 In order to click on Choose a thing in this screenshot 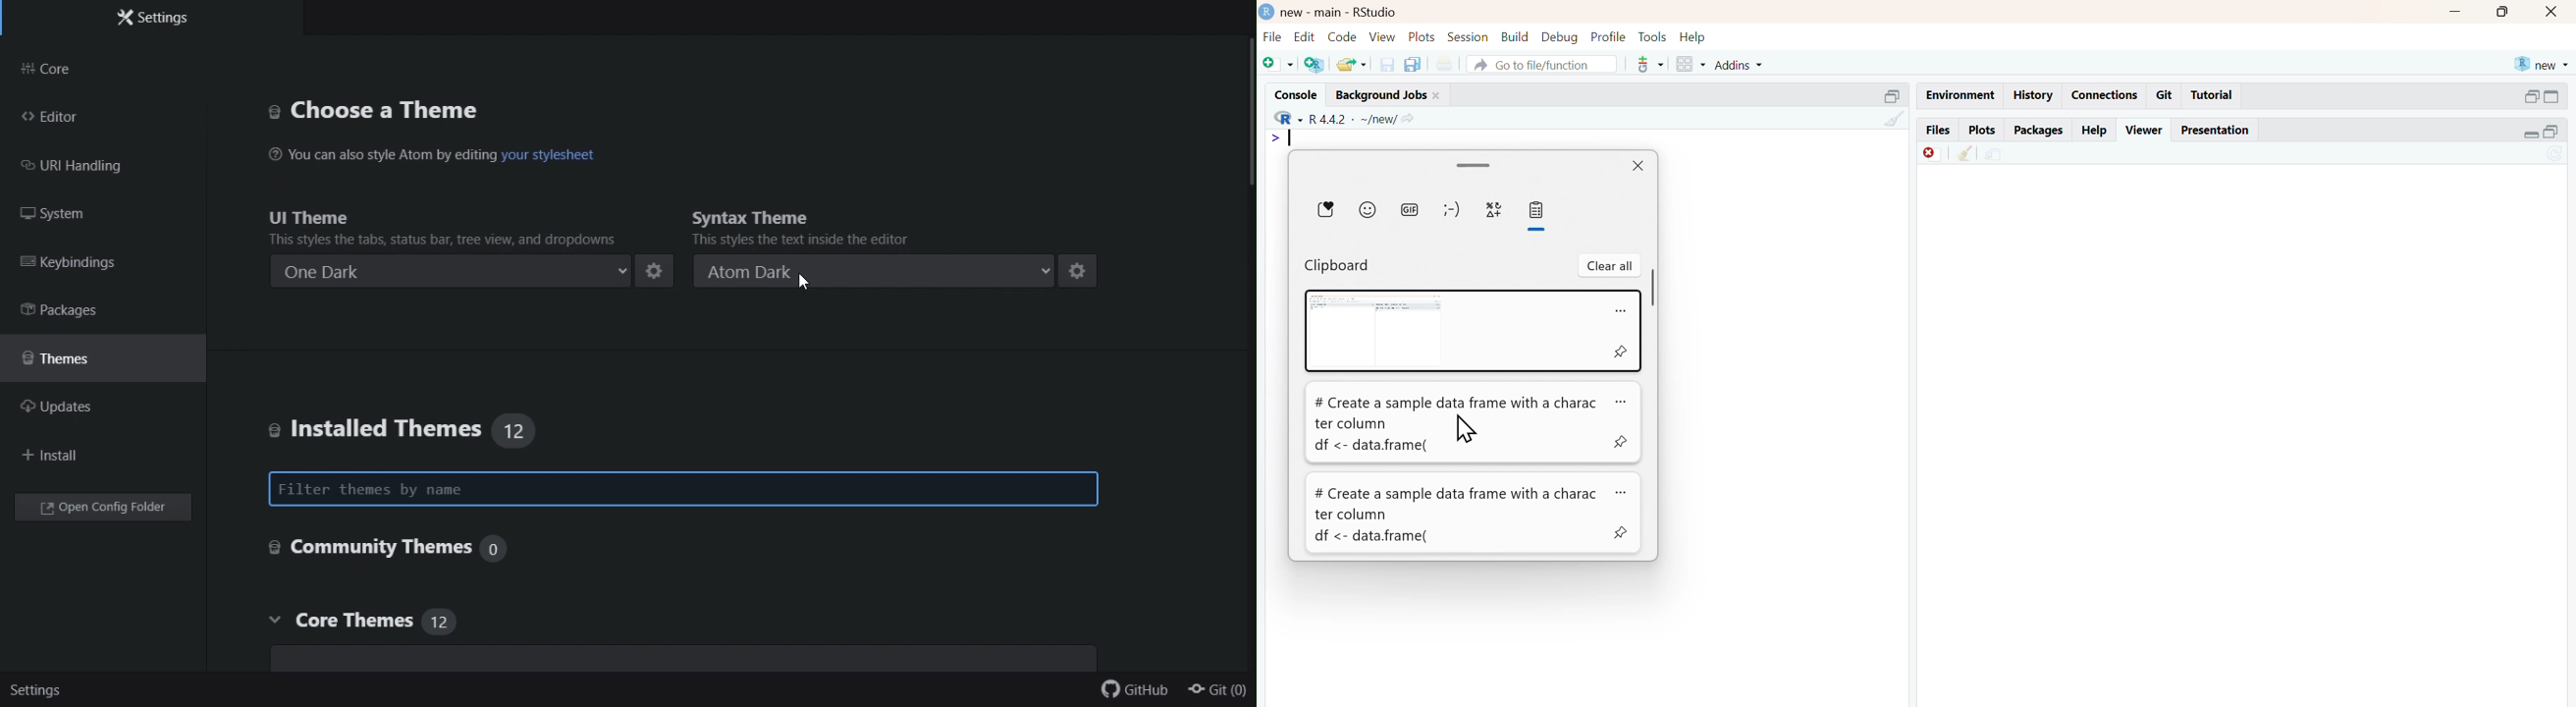, I will do `click(380, 109)`.